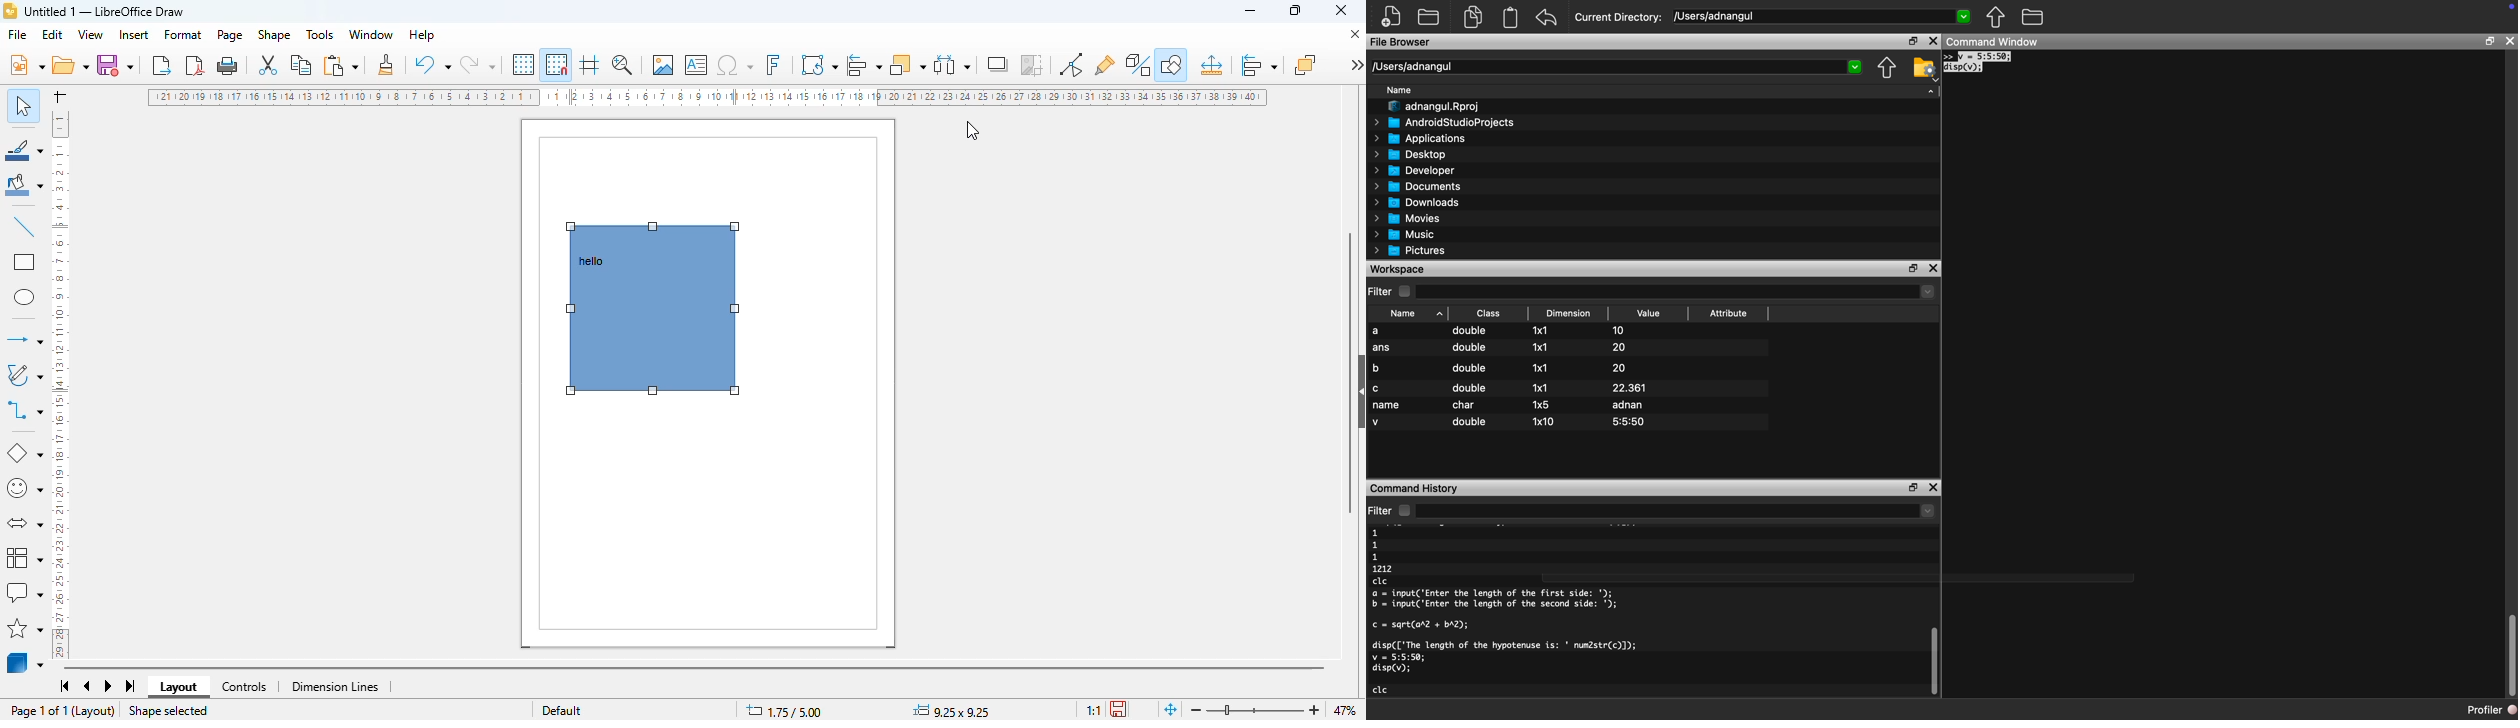 The image size is (2520, 728). What do you see at coordinates (23, 105) in the screenshot?
I see `select` at bounding box center [23, 105].